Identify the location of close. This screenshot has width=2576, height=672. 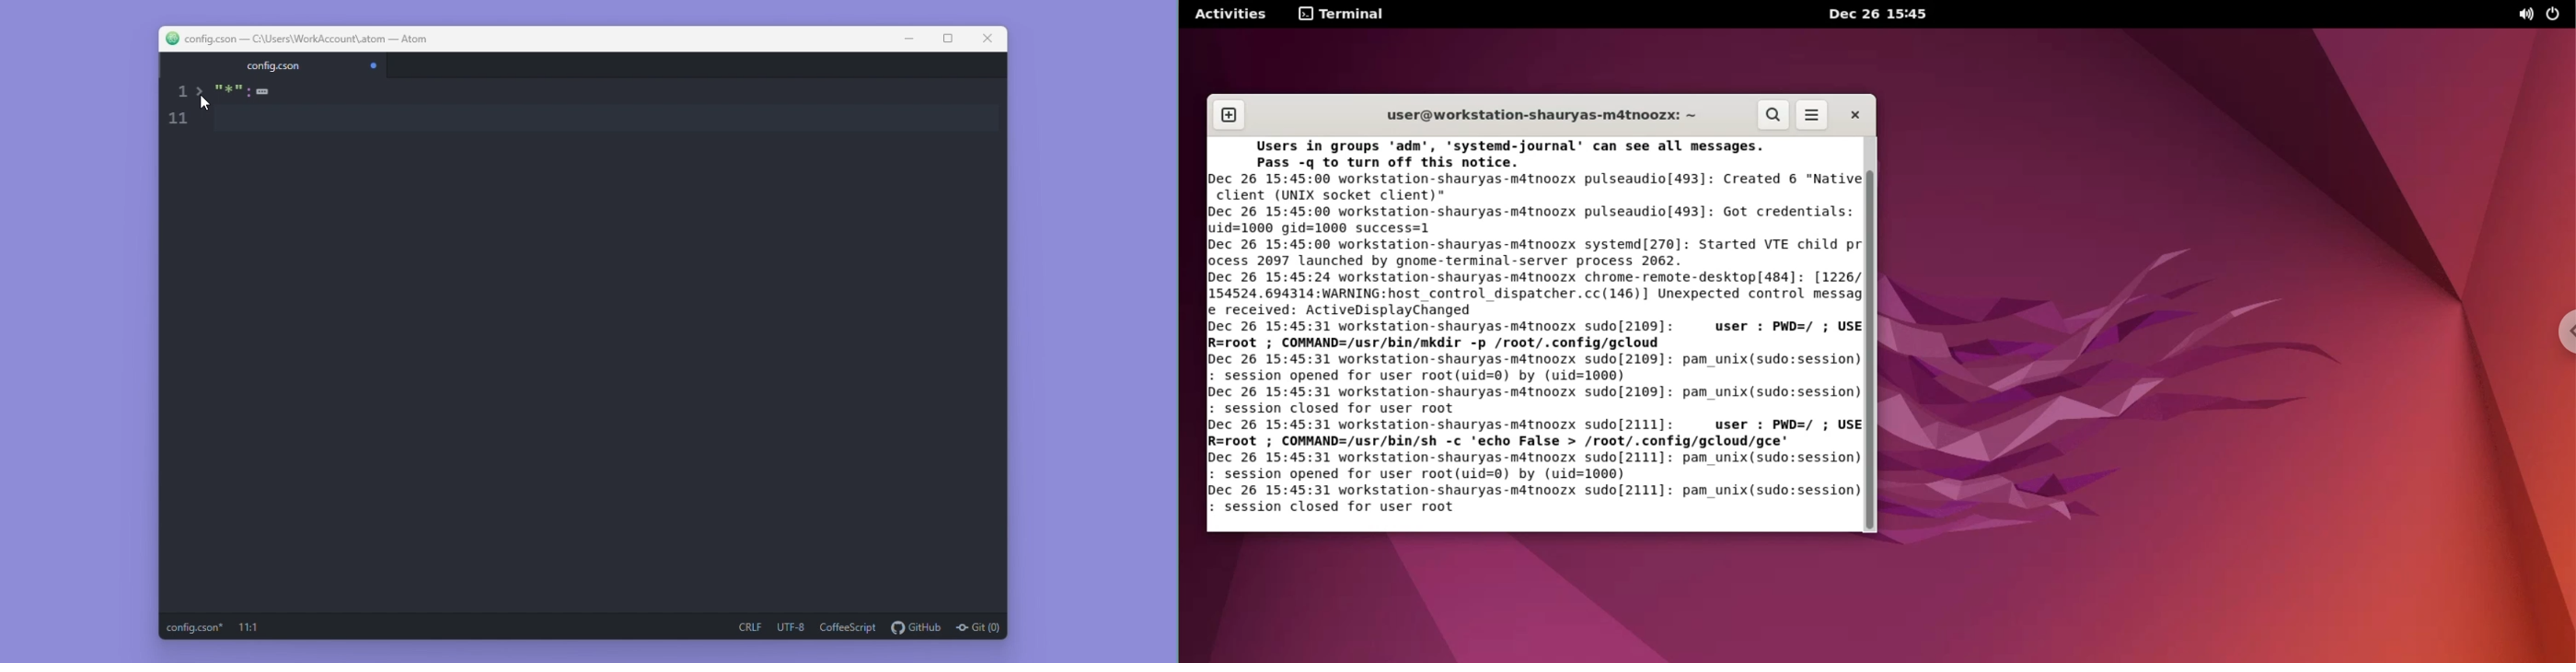
(1854, 114).